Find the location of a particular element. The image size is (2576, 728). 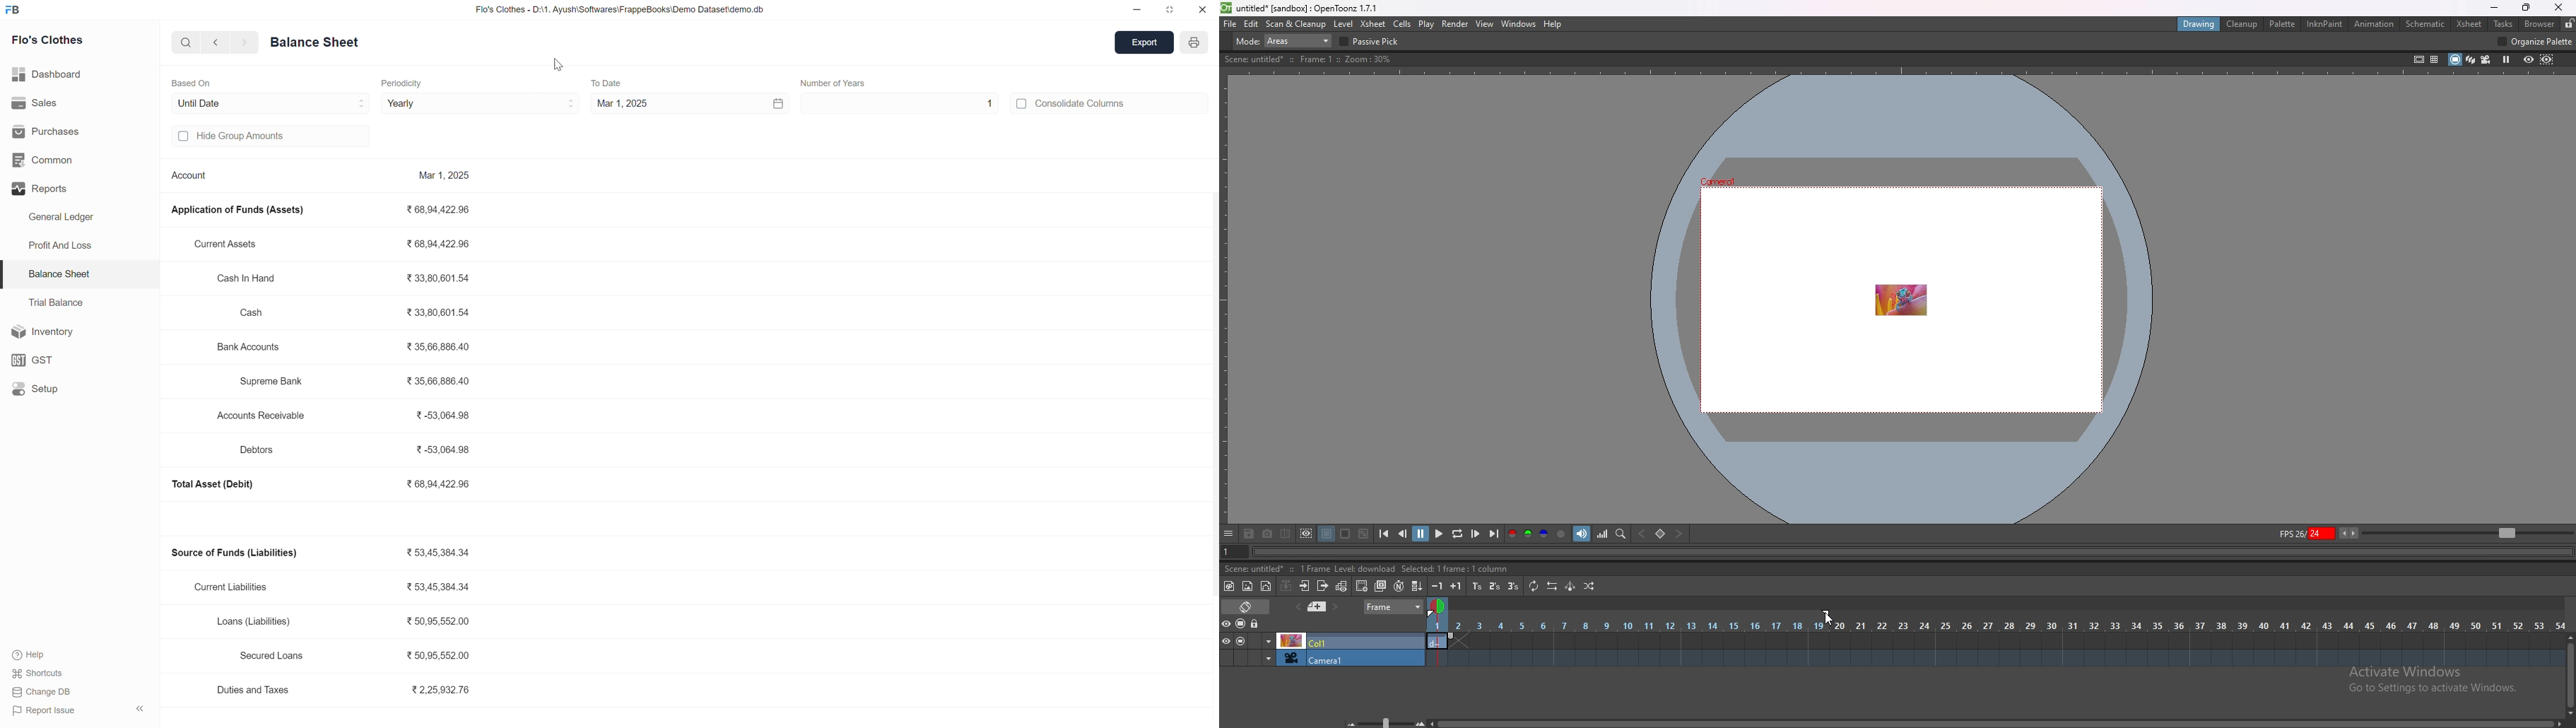

search is located at coordinates (184, 42).